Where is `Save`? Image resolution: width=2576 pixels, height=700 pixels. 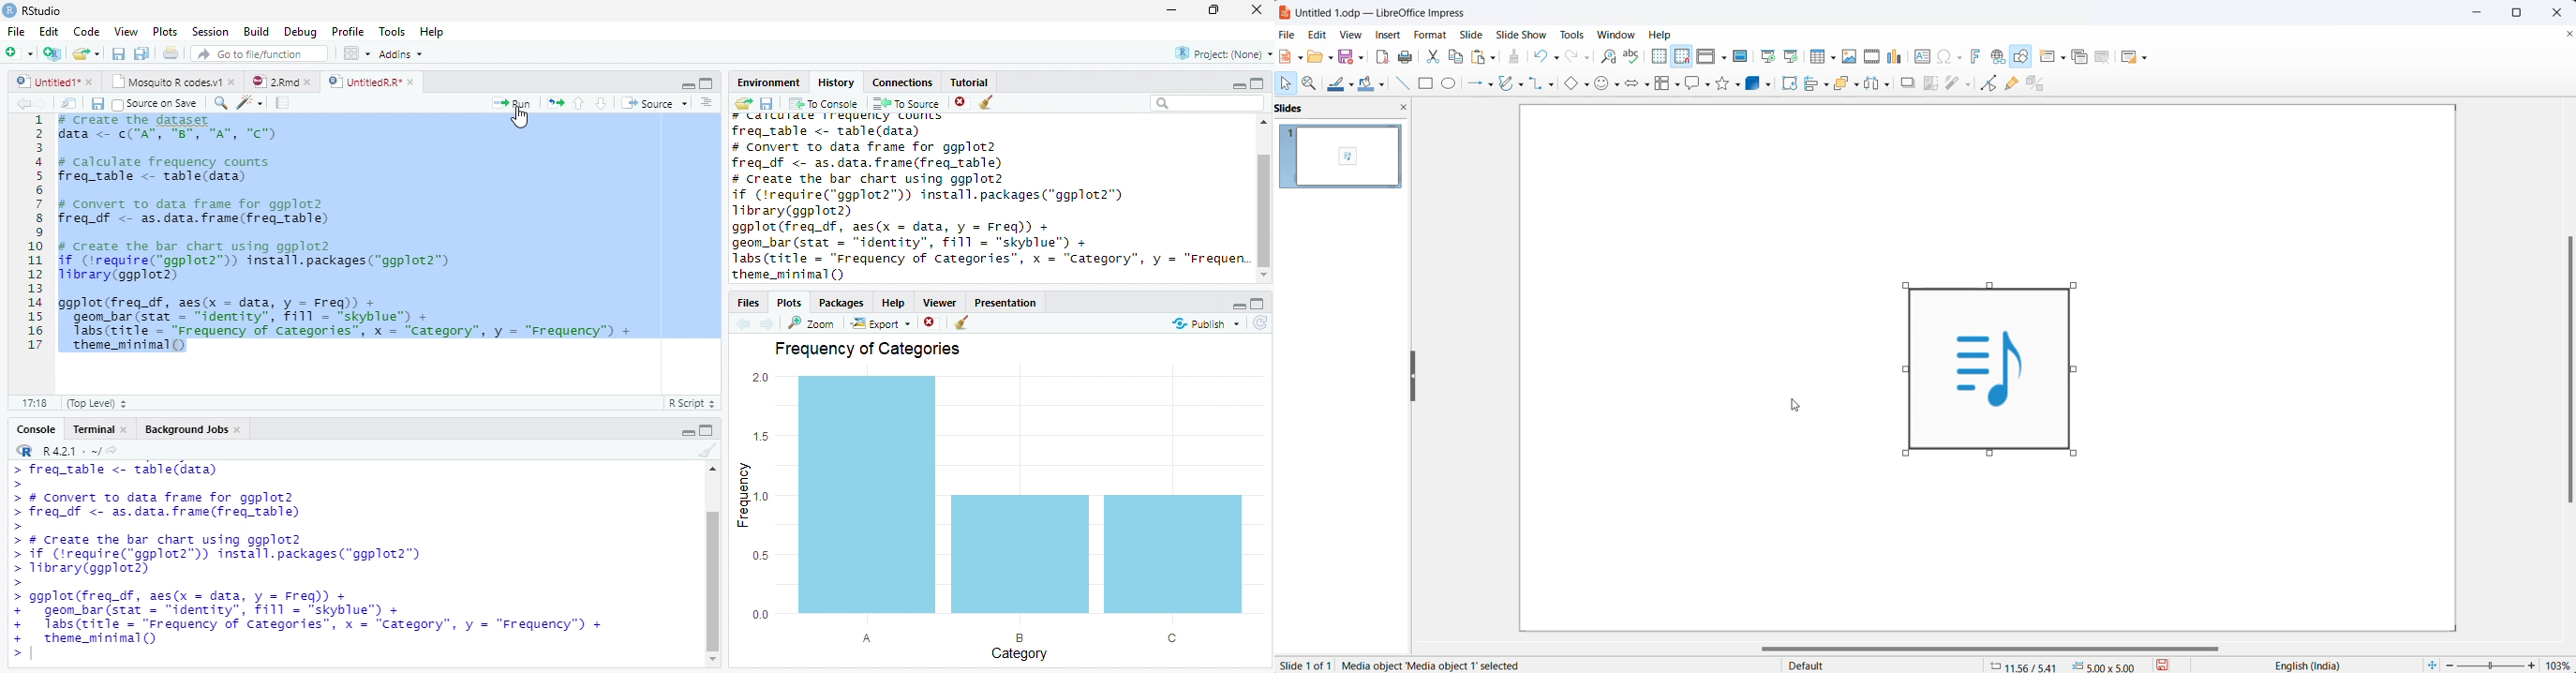 Save is located at coordinates (766, 106).